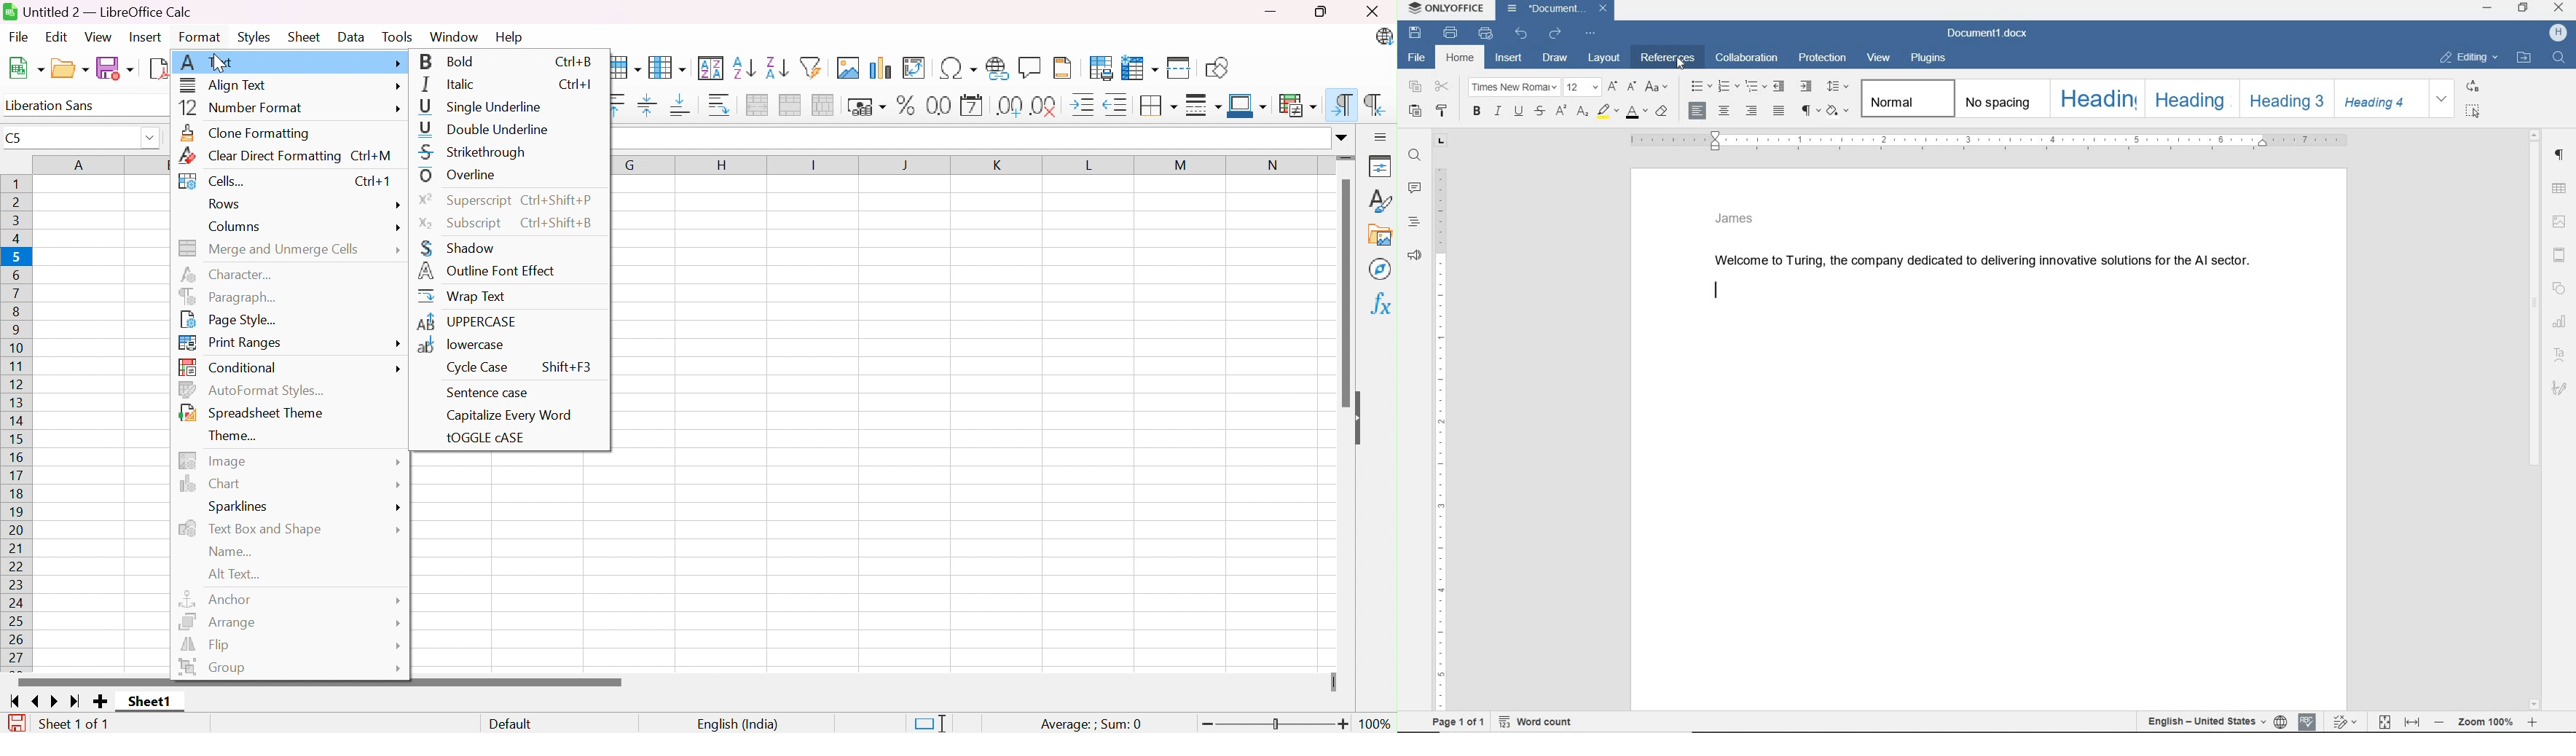 The height and width of the screenshot is (756, 2576). I want to click on Format as Currency, so click(867, 106).